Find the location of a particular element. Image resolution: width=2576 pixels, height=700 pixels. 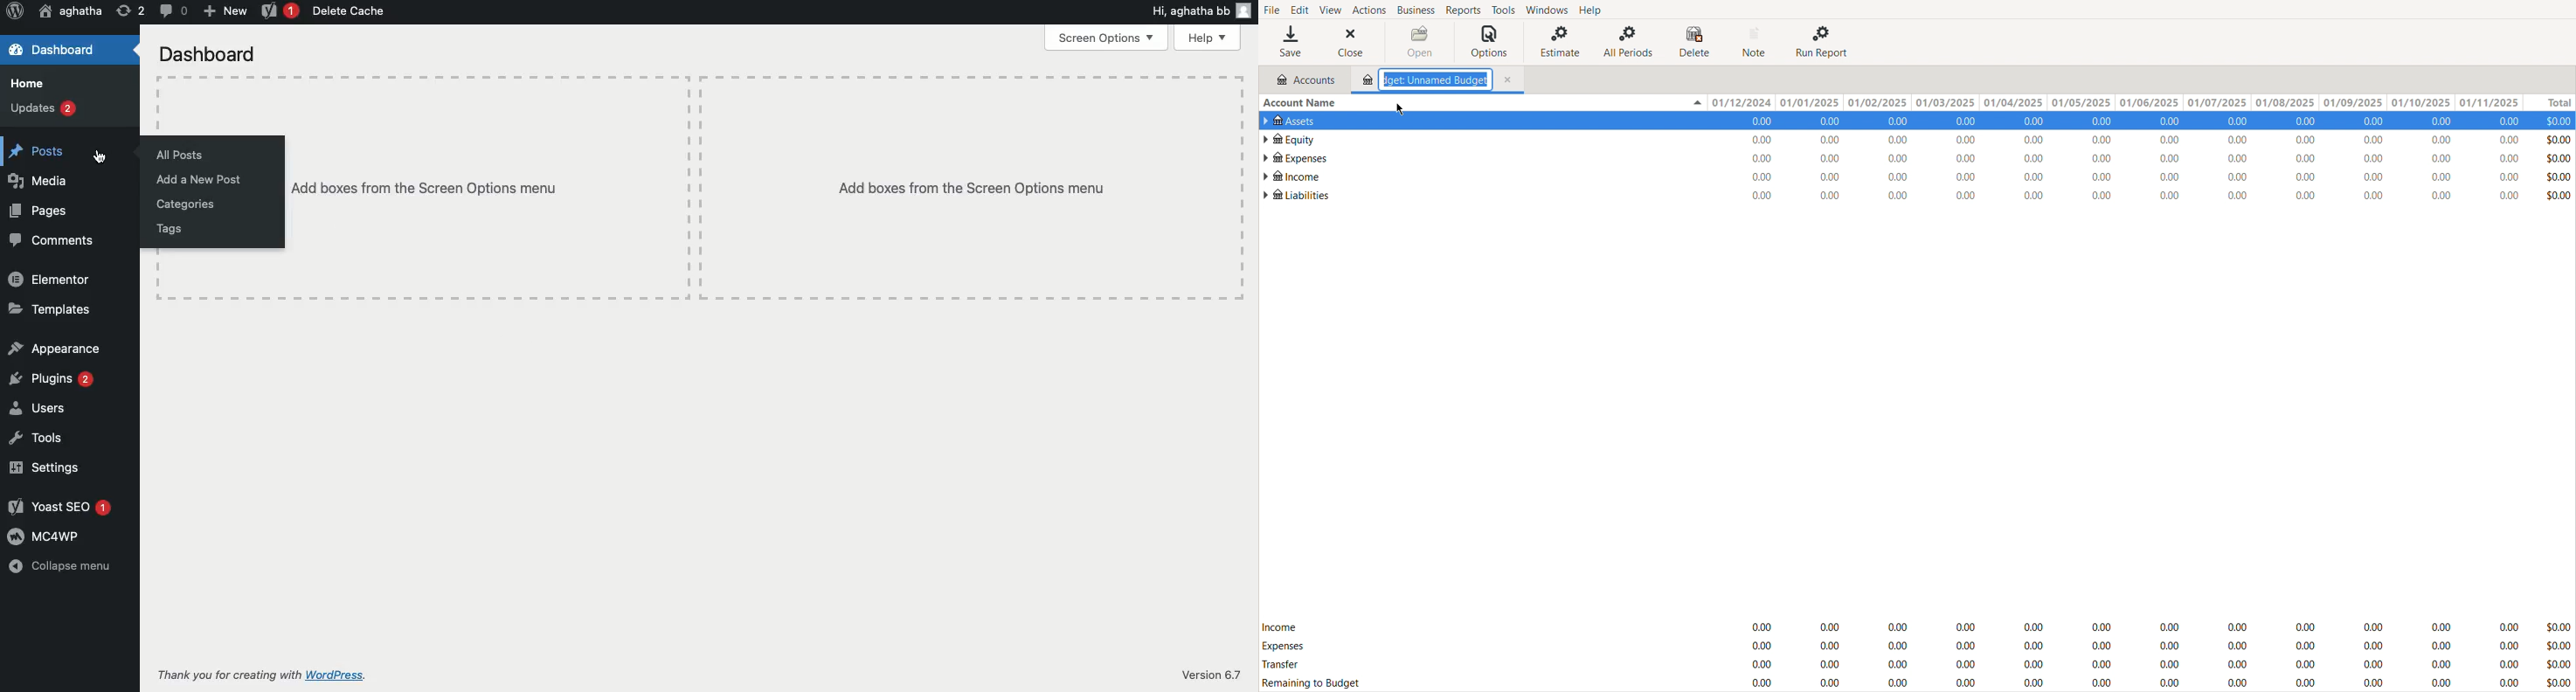

2 is located at coordinates (131, 13).